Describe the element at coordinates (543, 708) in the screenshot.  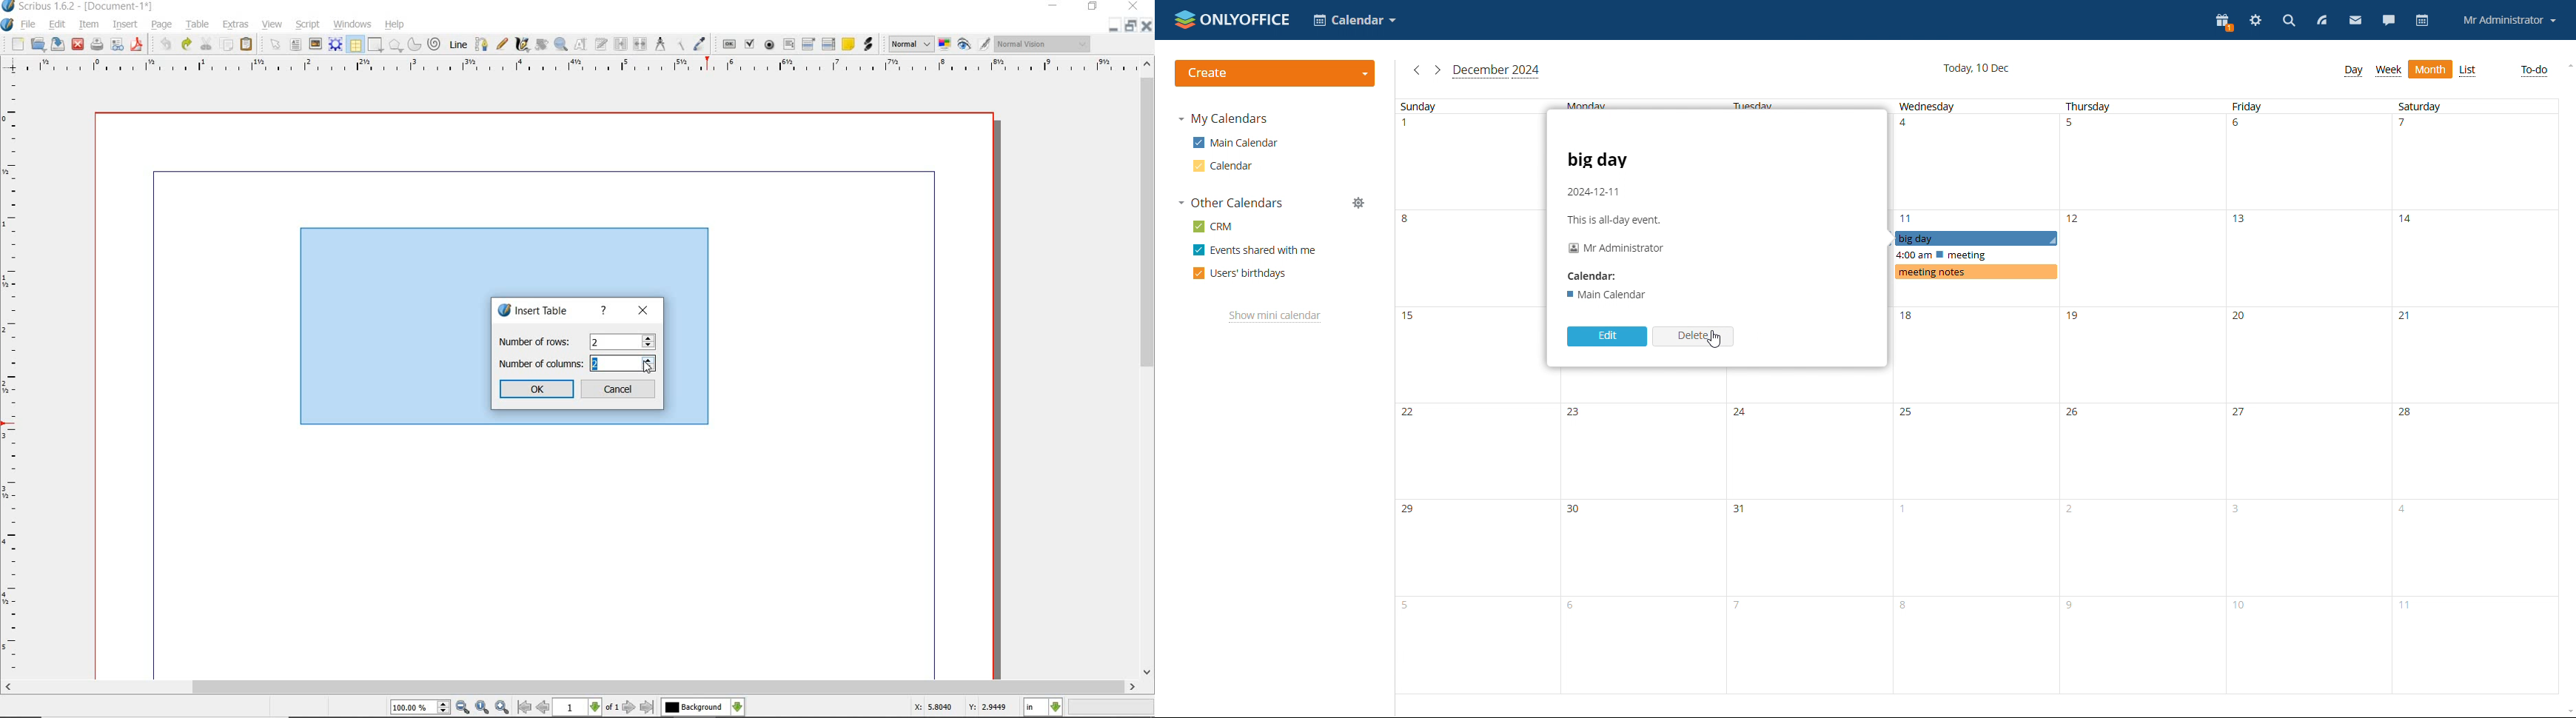
I see `go to previous page` at that location.